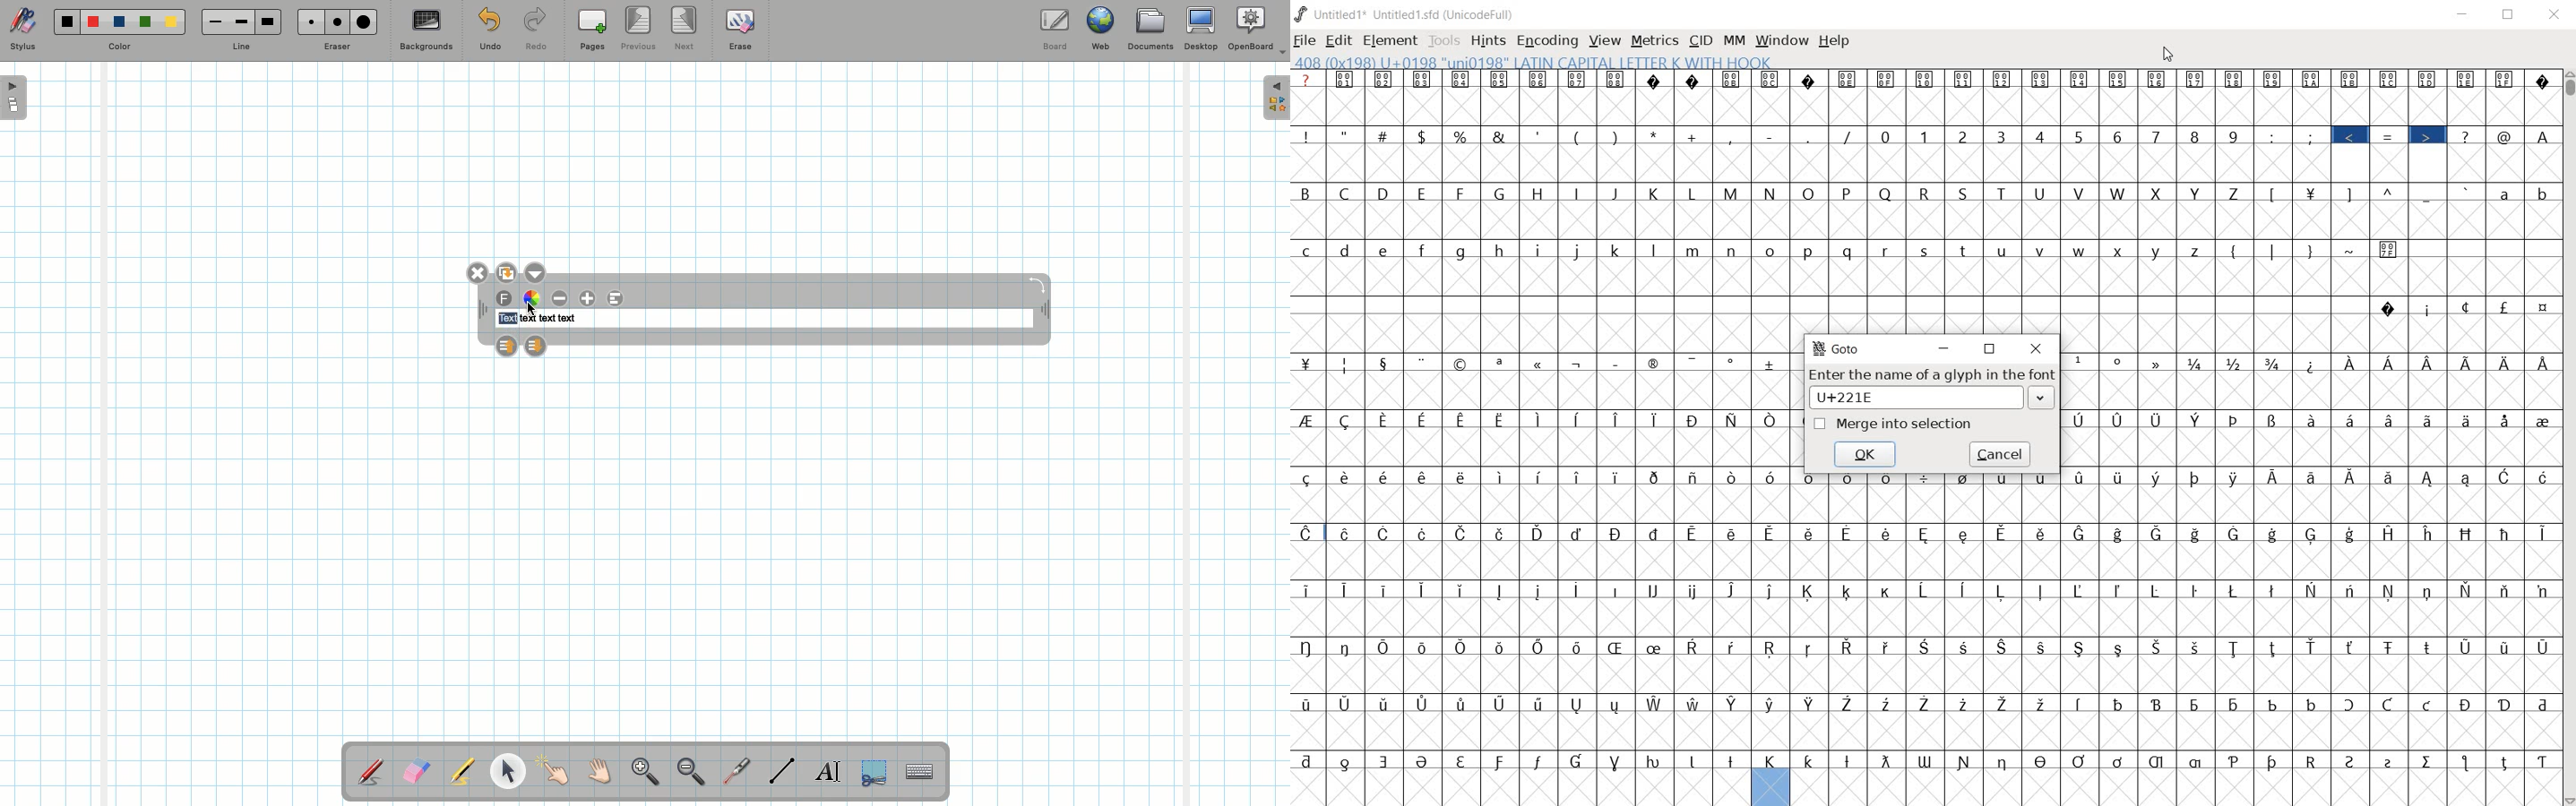 The height and width of the screenshot is (812, 2576). I want to click on enter the name of a glyph in the font, so click(1931, 375).